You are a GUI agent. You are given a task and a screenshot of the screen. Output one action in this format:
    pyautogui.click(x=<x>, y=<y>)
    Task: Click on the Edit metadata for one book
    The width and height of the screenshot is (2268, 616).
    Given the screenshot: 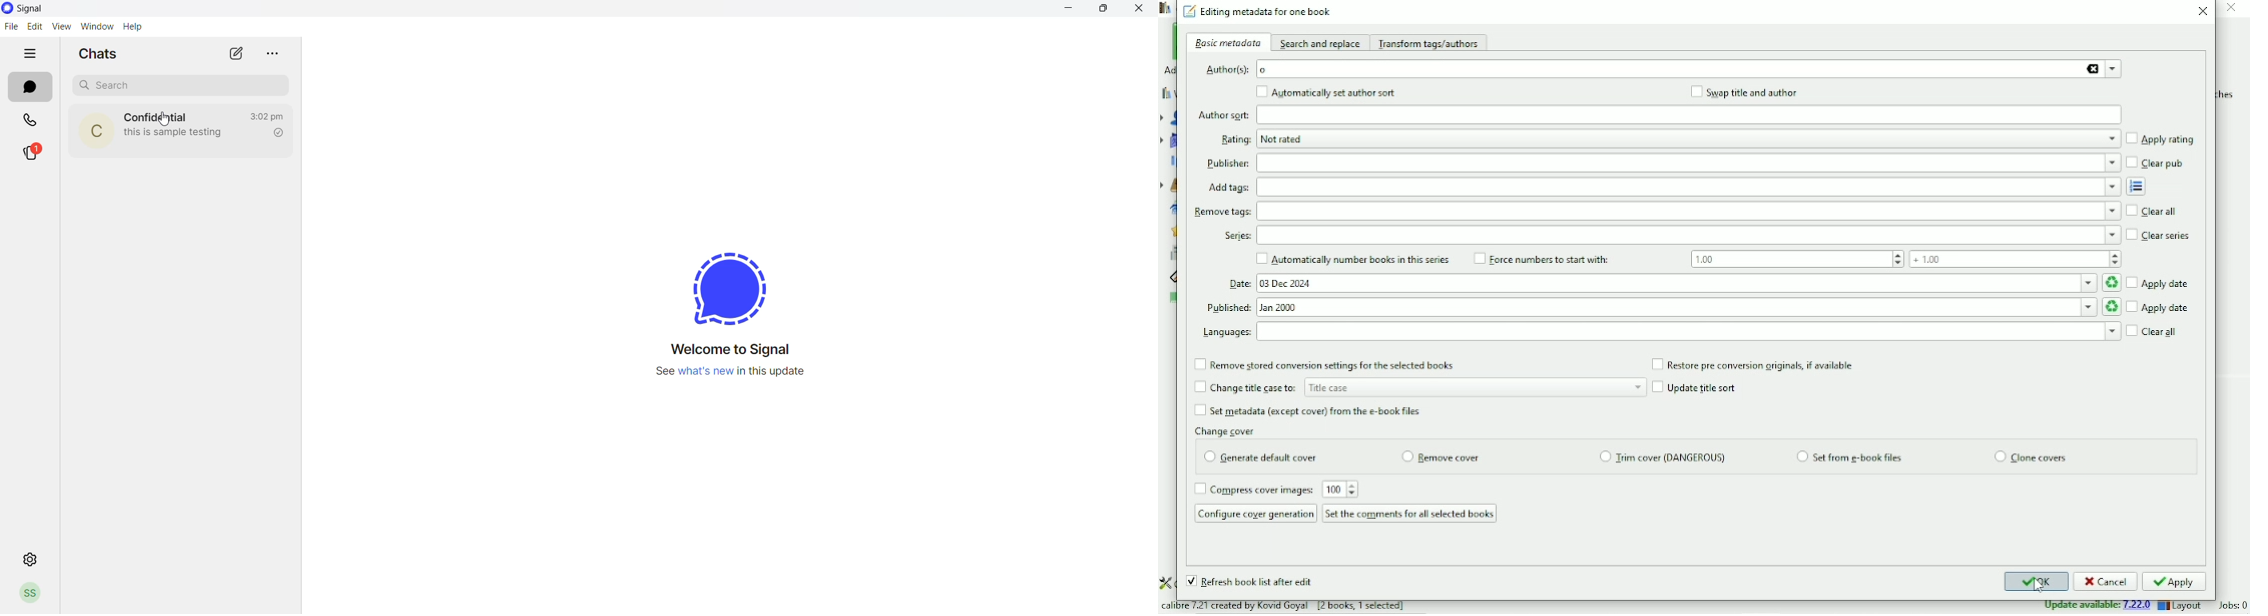 What is the action you would take?
    pyautogui.click(x=1258, y=12)
    